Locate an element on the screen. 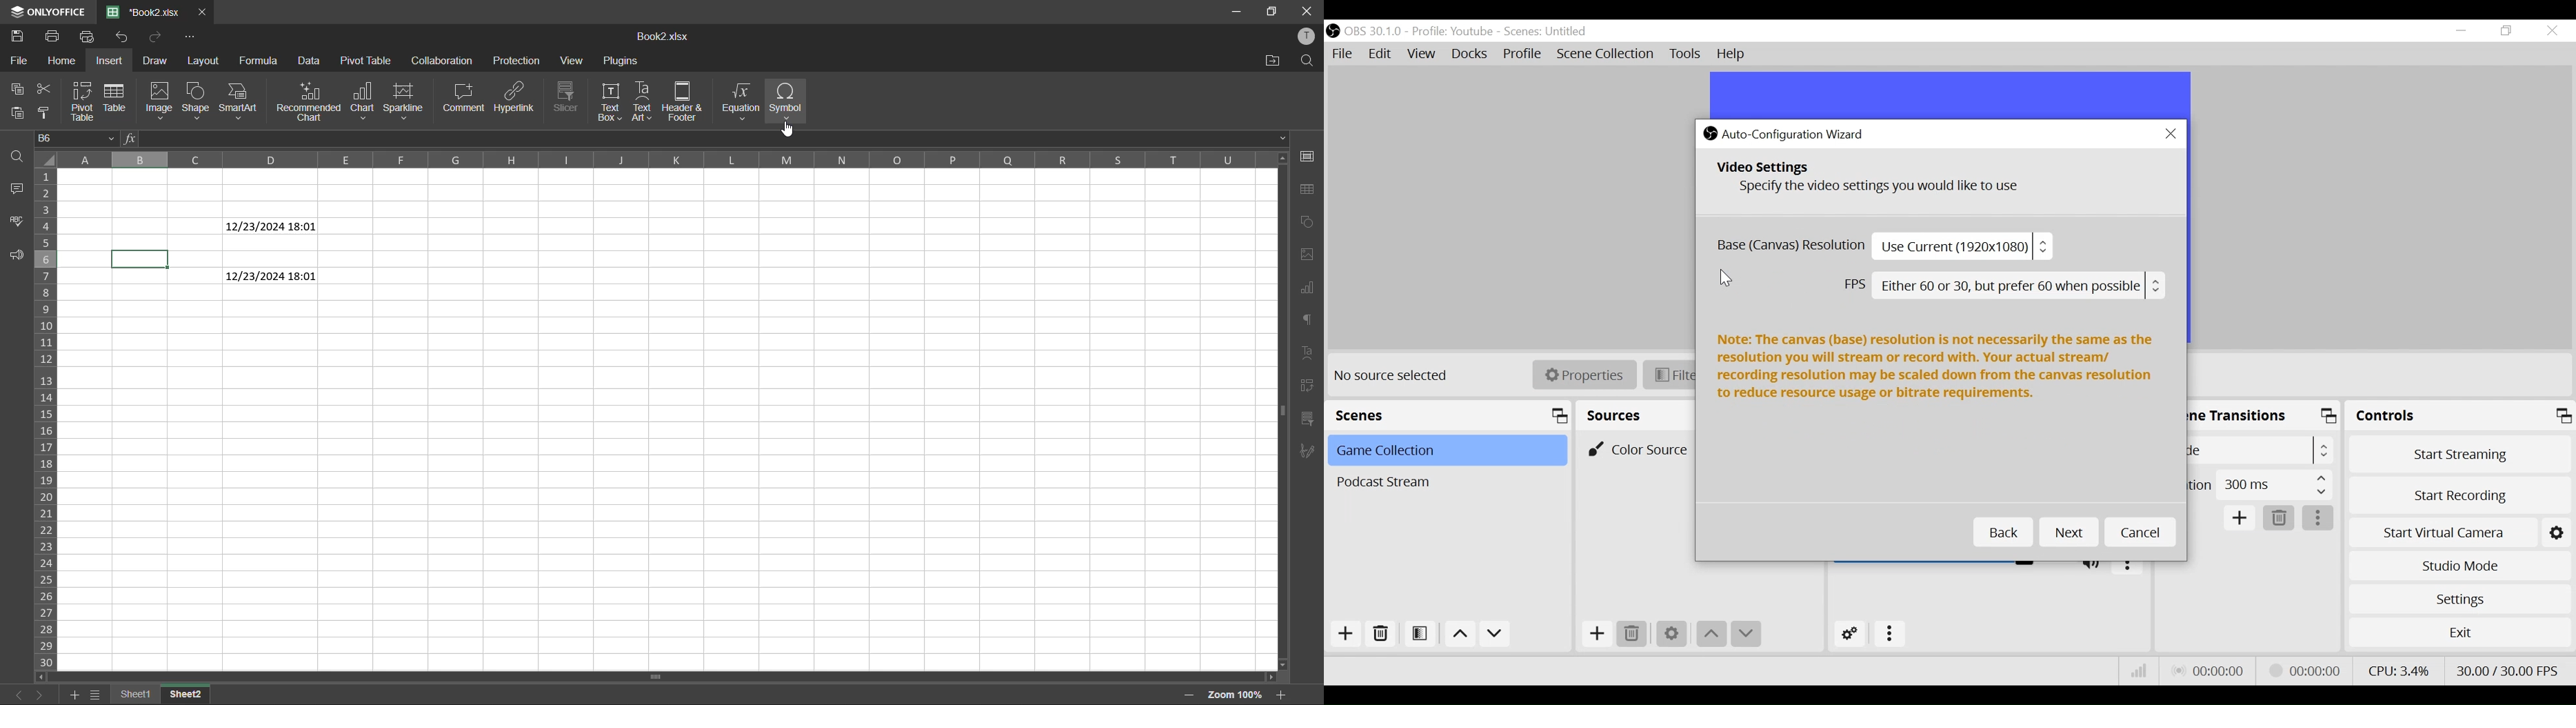 The image size is (2576, 728). Cancel is located at coordinates (2140, 533).